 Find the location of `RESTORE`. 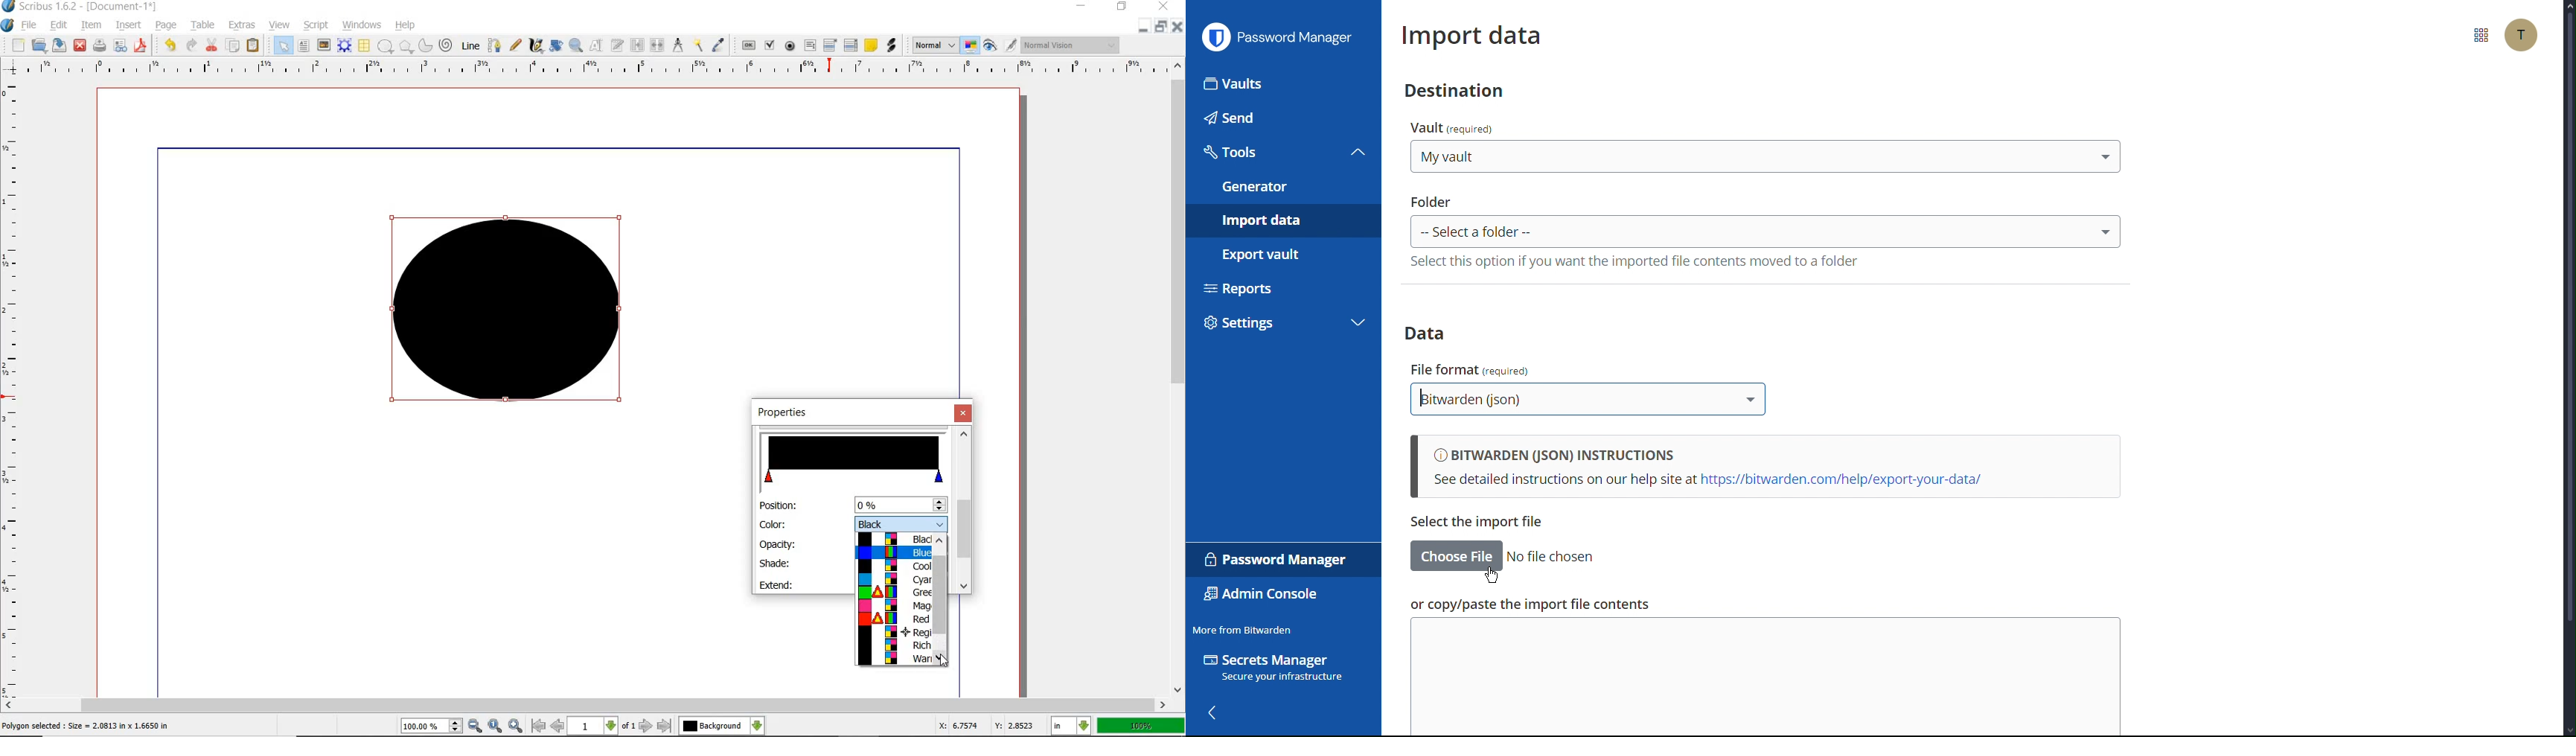

RESTORE is located at coordinates (1161, 27).